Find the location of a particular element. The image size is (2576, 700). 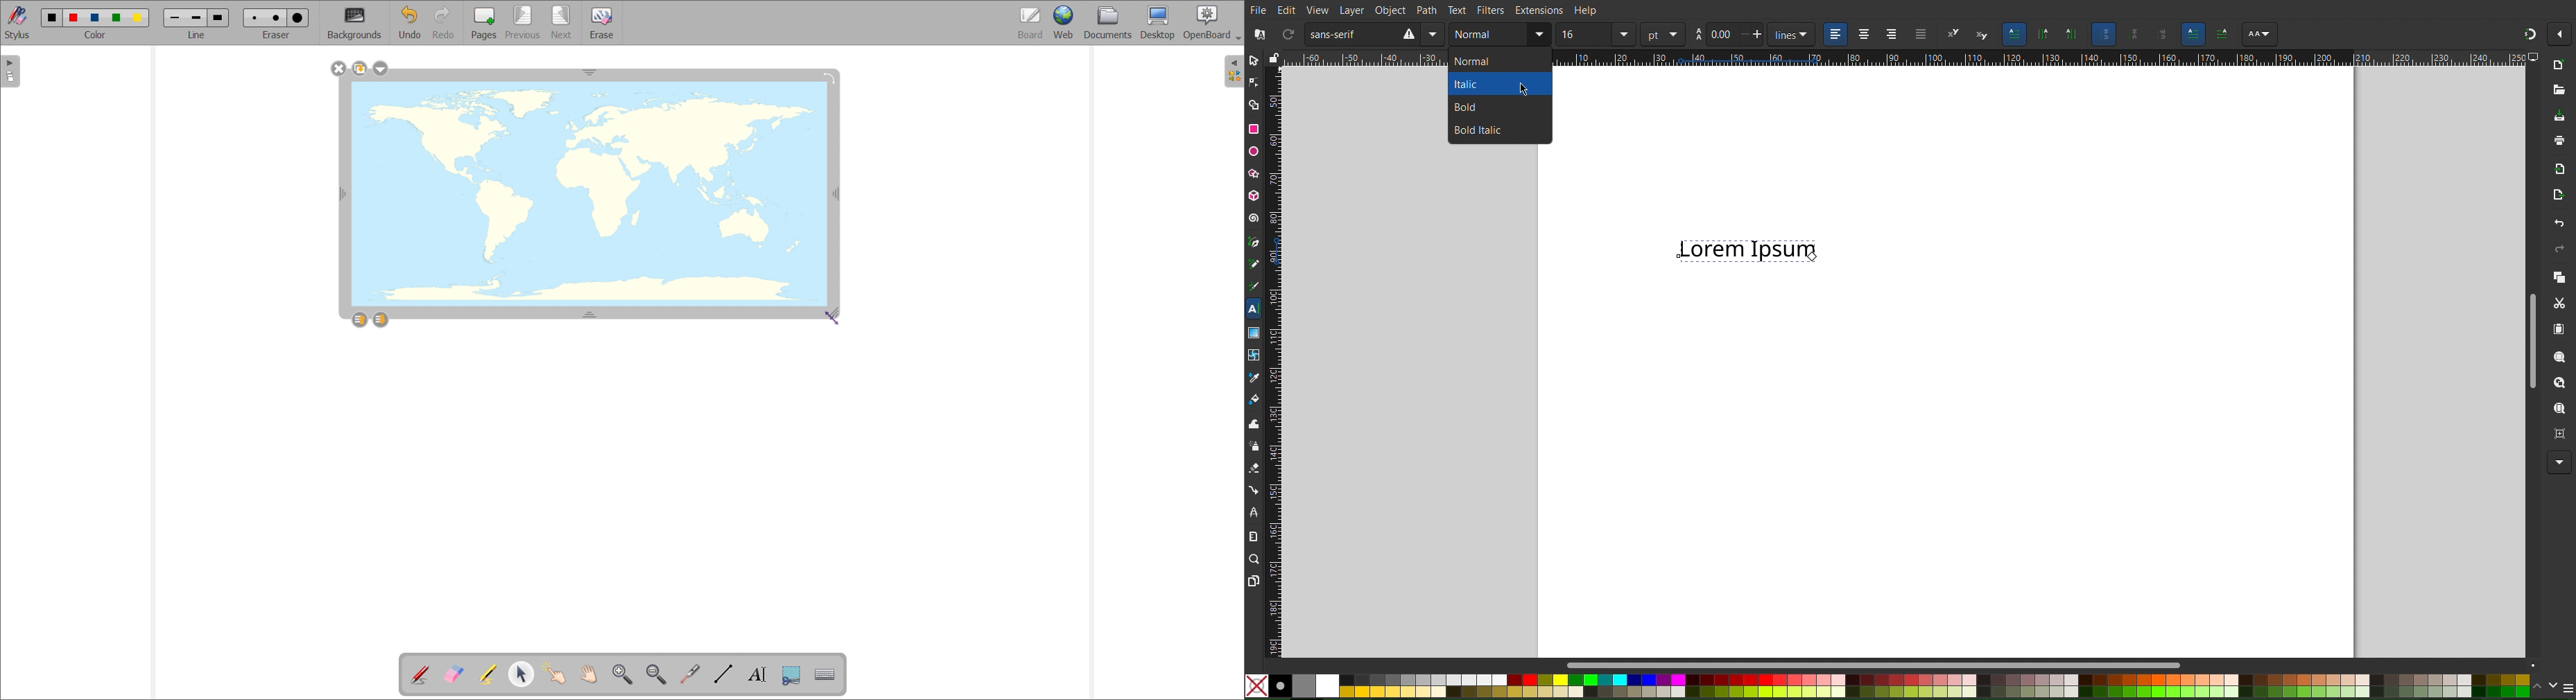

Calligraphy Tool is located at coordinates (1254, 287).